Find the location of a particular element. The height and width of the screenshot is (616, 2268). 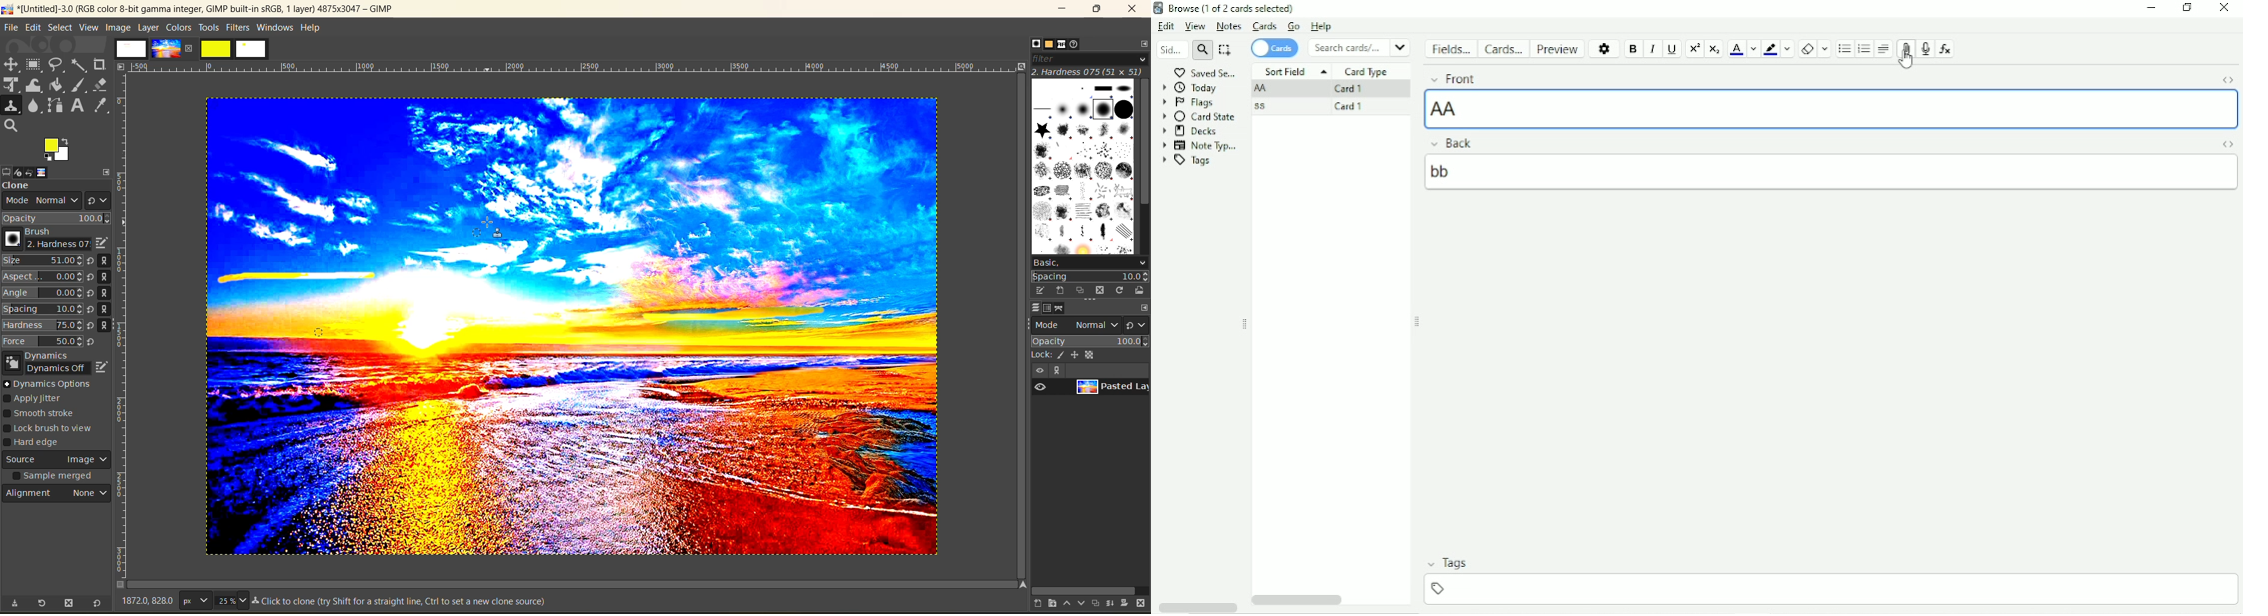

Front is located at coordinates (1456, 78).